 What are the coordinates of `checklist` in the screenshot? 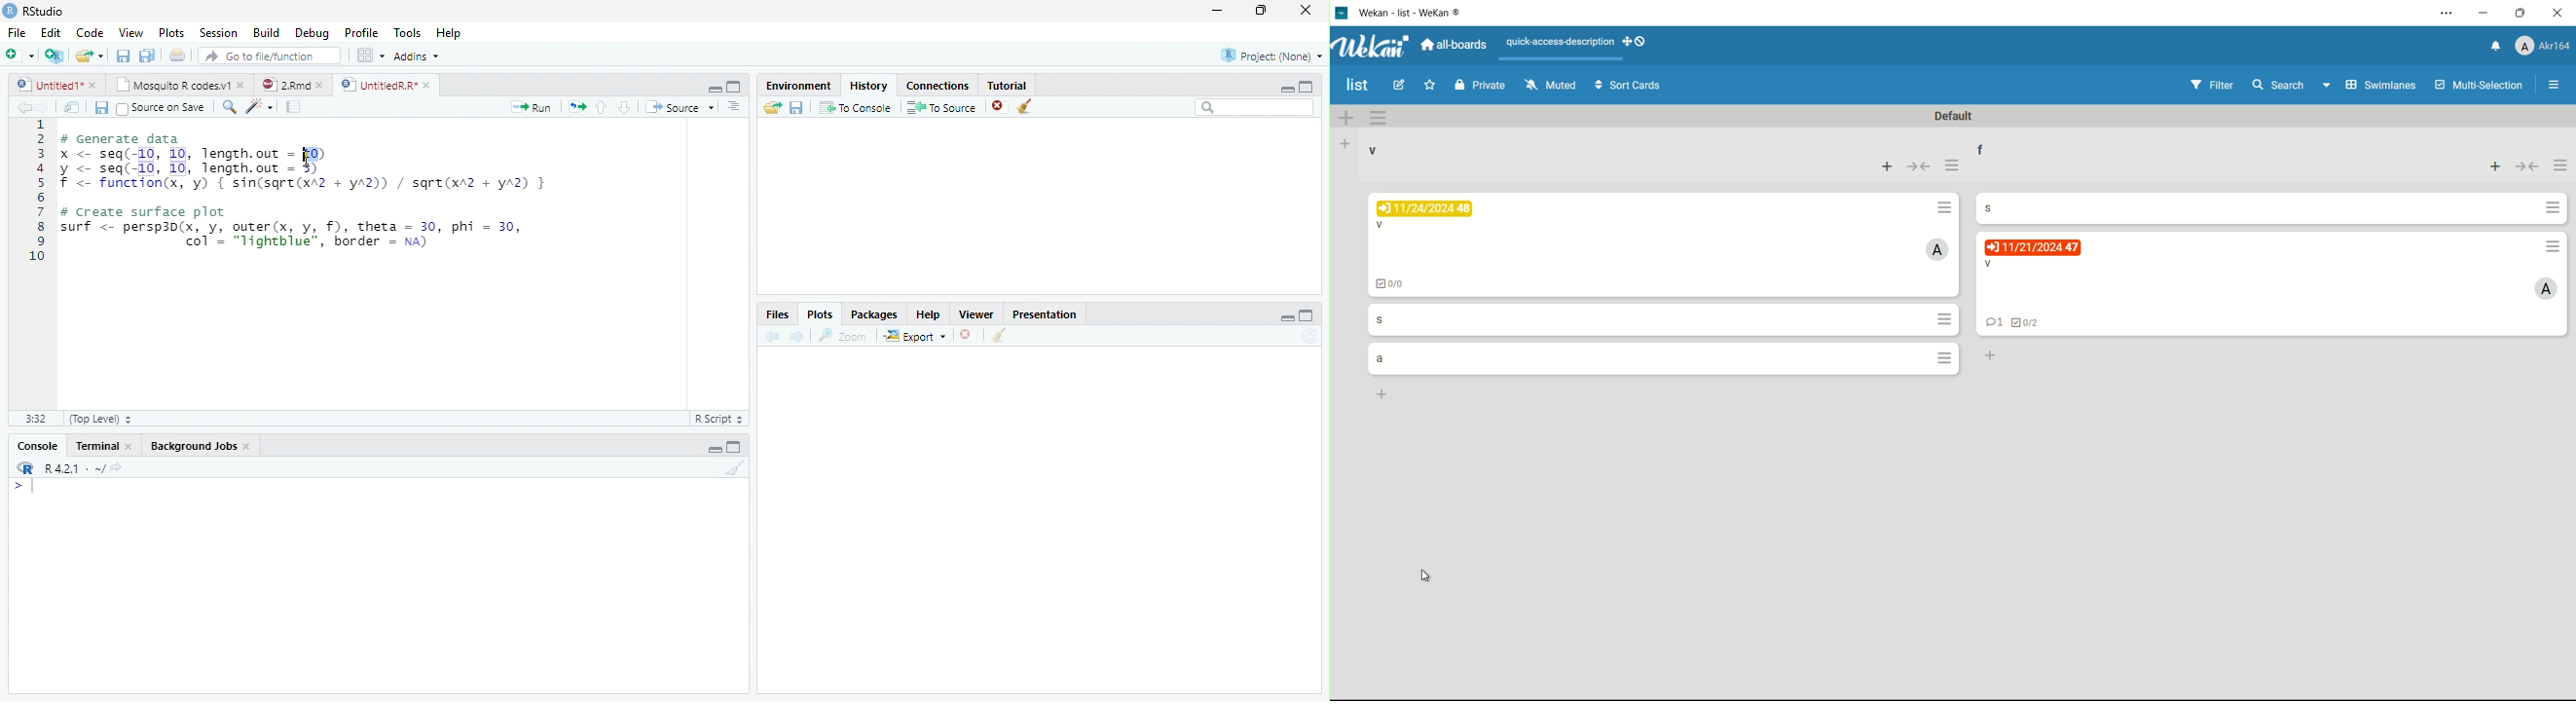 It's located at (1390, 284).